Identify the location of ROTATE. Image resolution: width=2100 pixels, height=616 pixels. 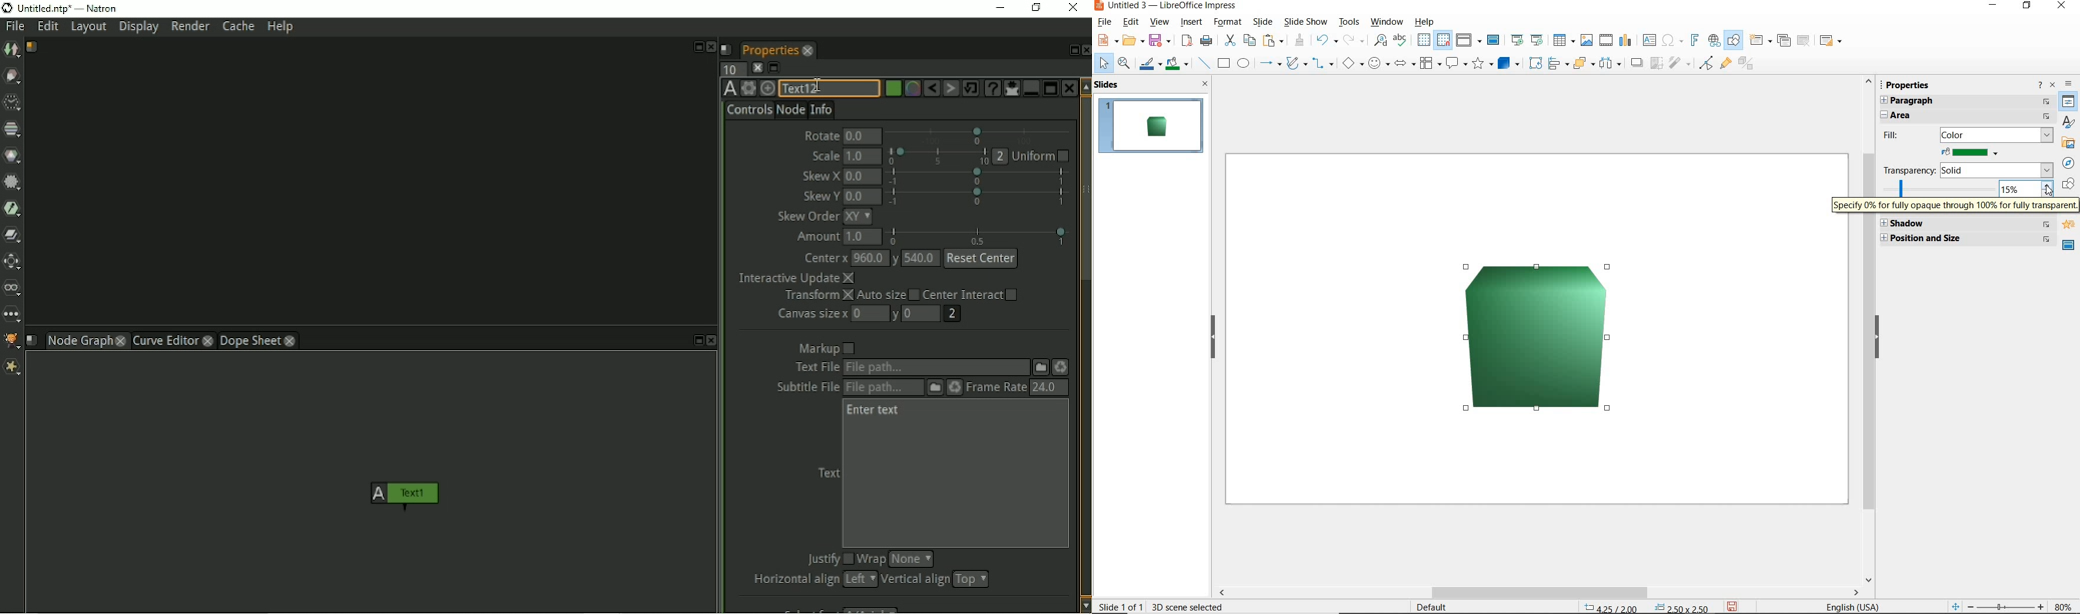
(1537, 64).